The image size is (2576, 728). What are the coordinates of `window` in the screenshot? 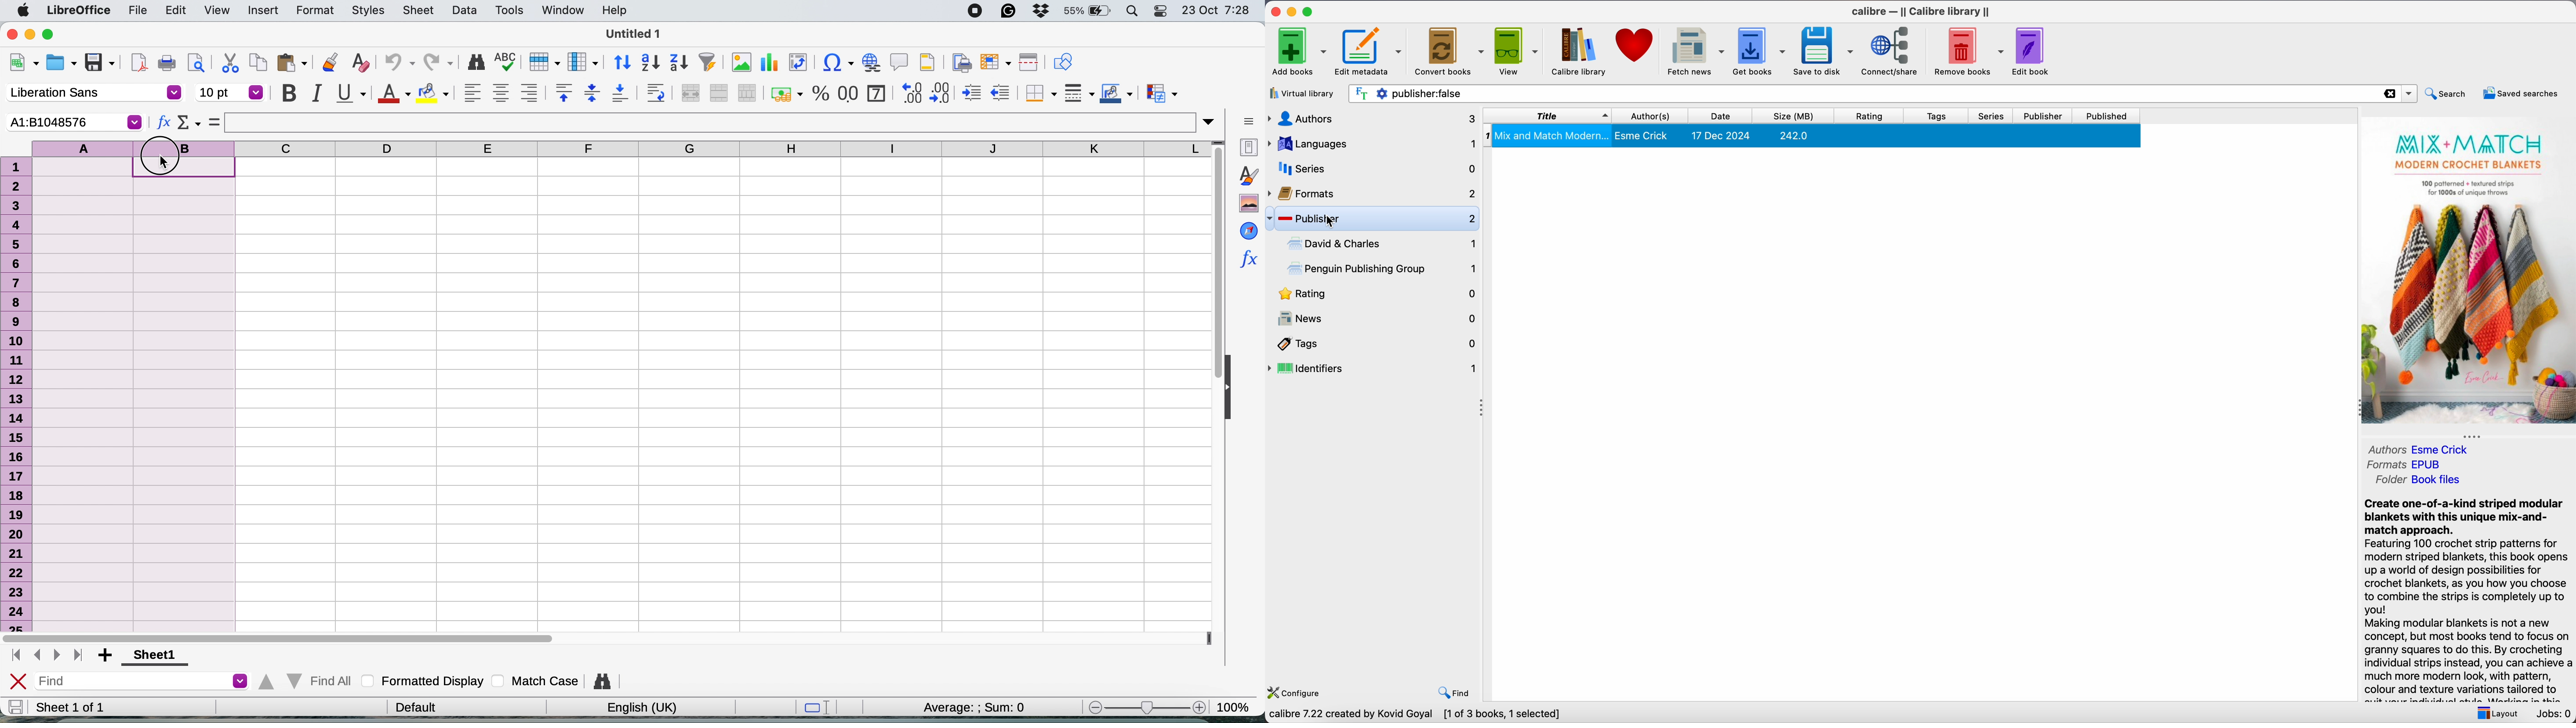 It's located at (563, 10).